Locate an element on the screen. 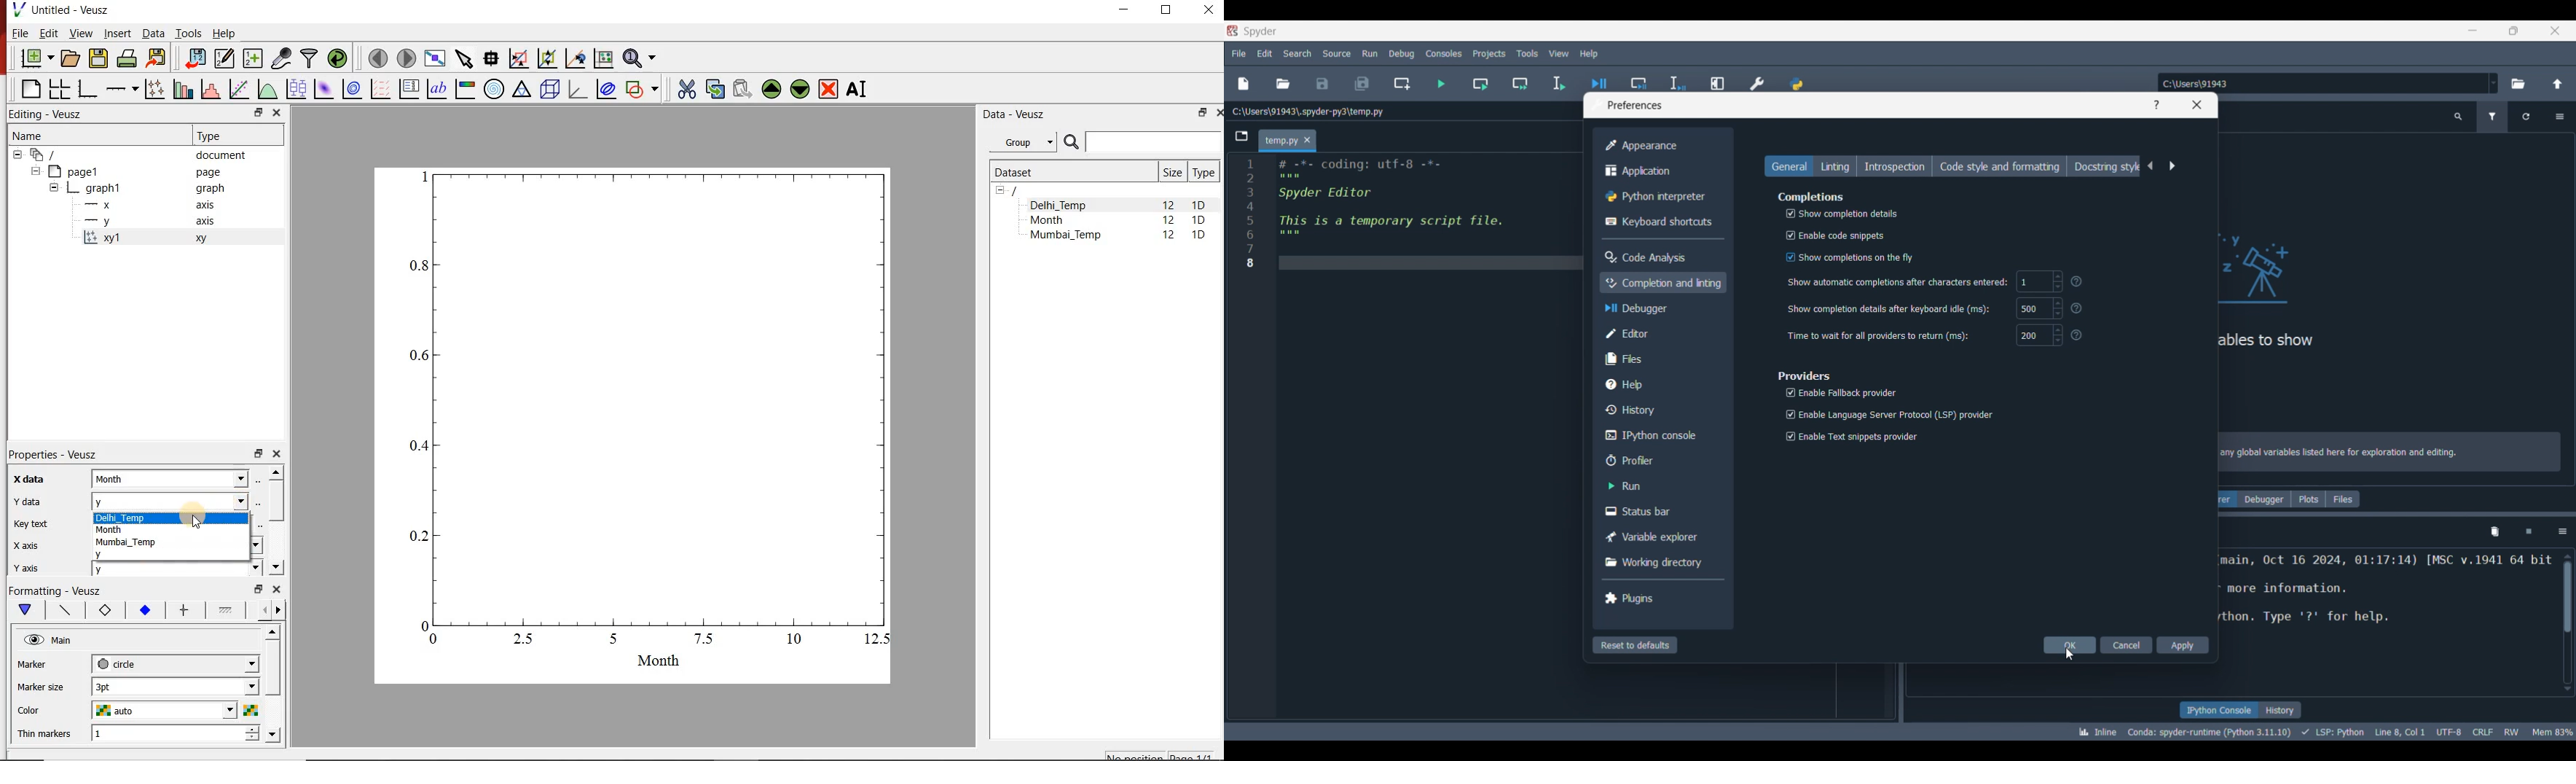 This screenshot has height=784, width=2576. Edit menu is located at coordinates (1265, 54).